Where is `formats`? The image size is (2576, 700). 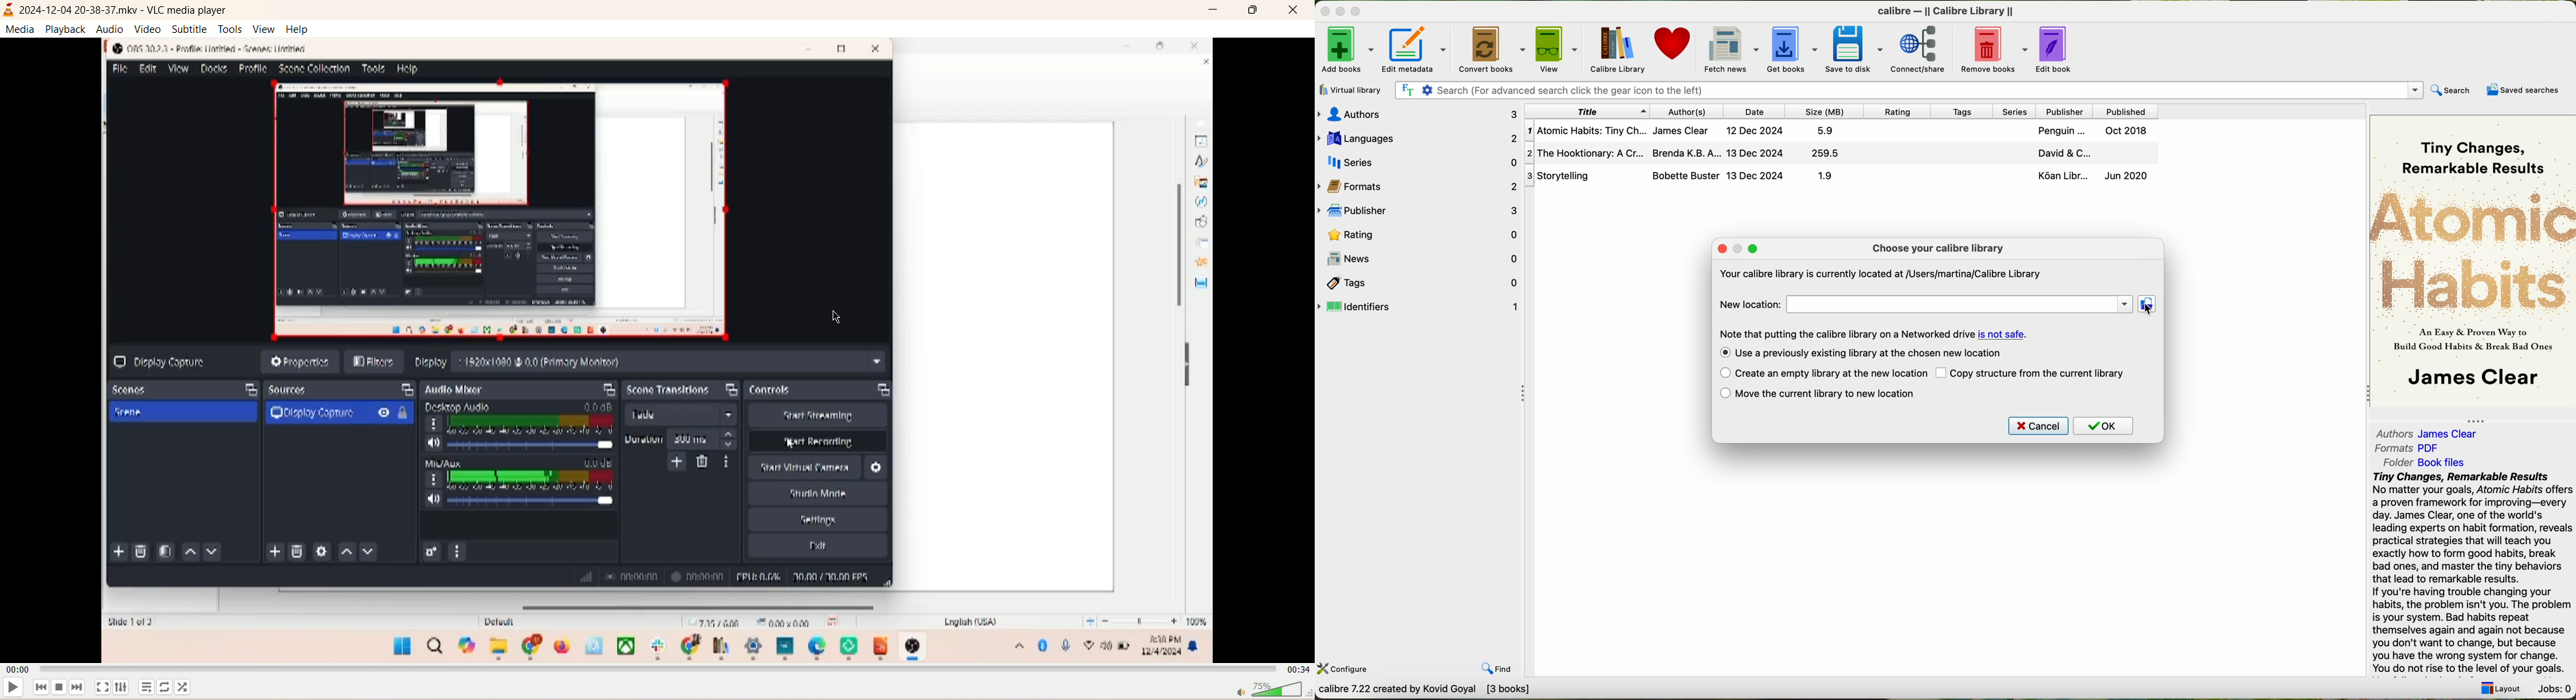
formats is located at coordinates (1419, 186).